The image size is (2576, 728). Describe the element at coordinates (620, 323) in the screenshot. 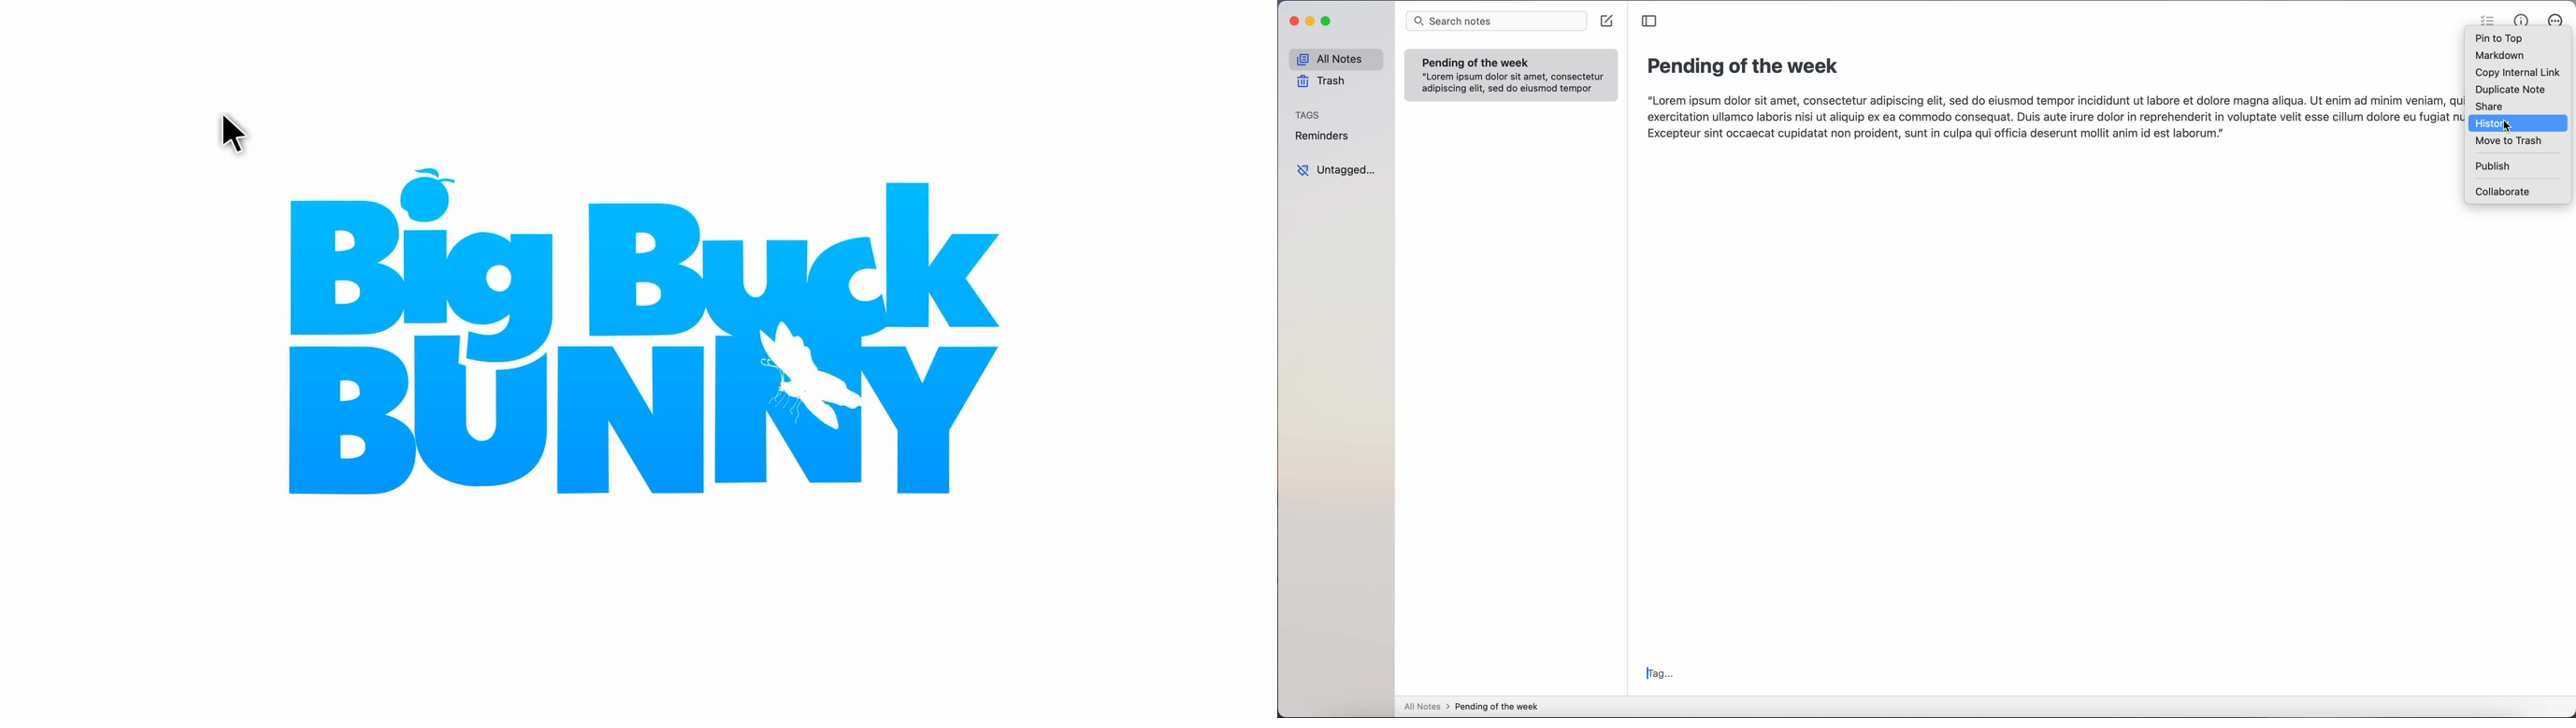

I see `streaming` at that location.